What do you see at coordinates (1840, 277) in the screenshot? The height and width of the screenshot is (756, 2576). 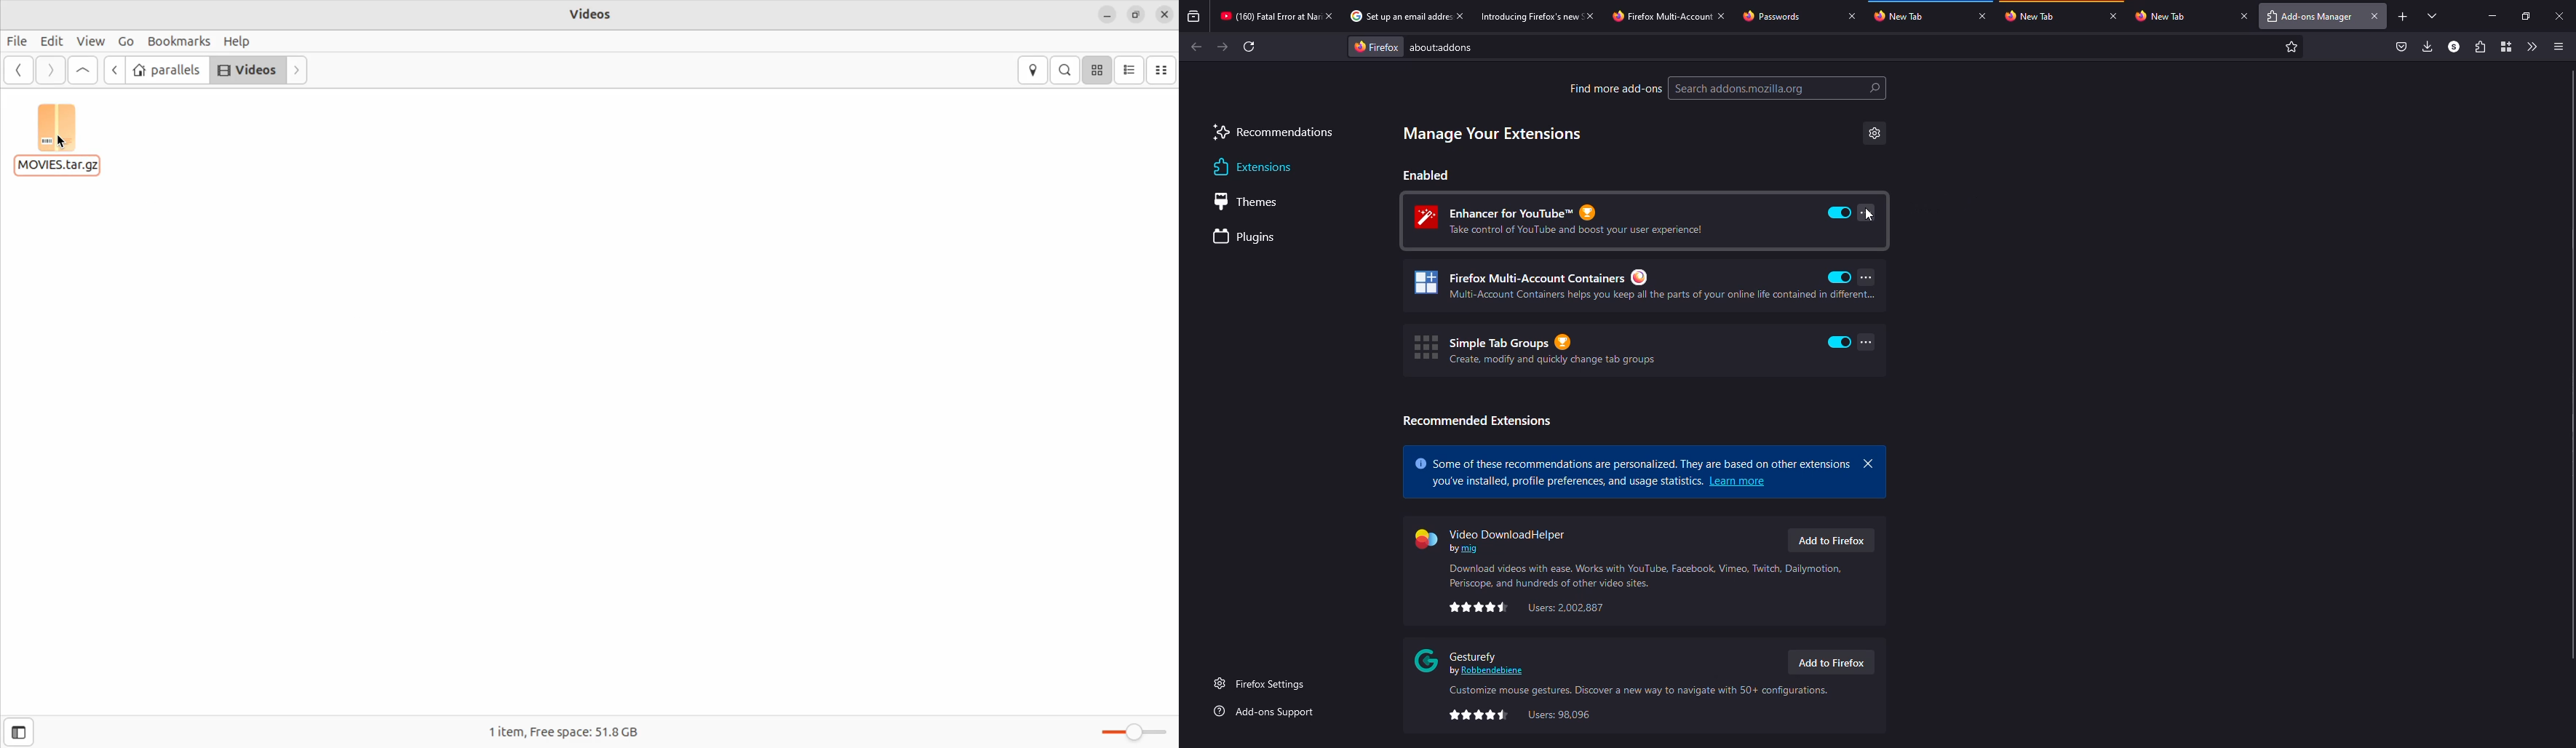 I see `enabled` at bounding box center [1840, 277].